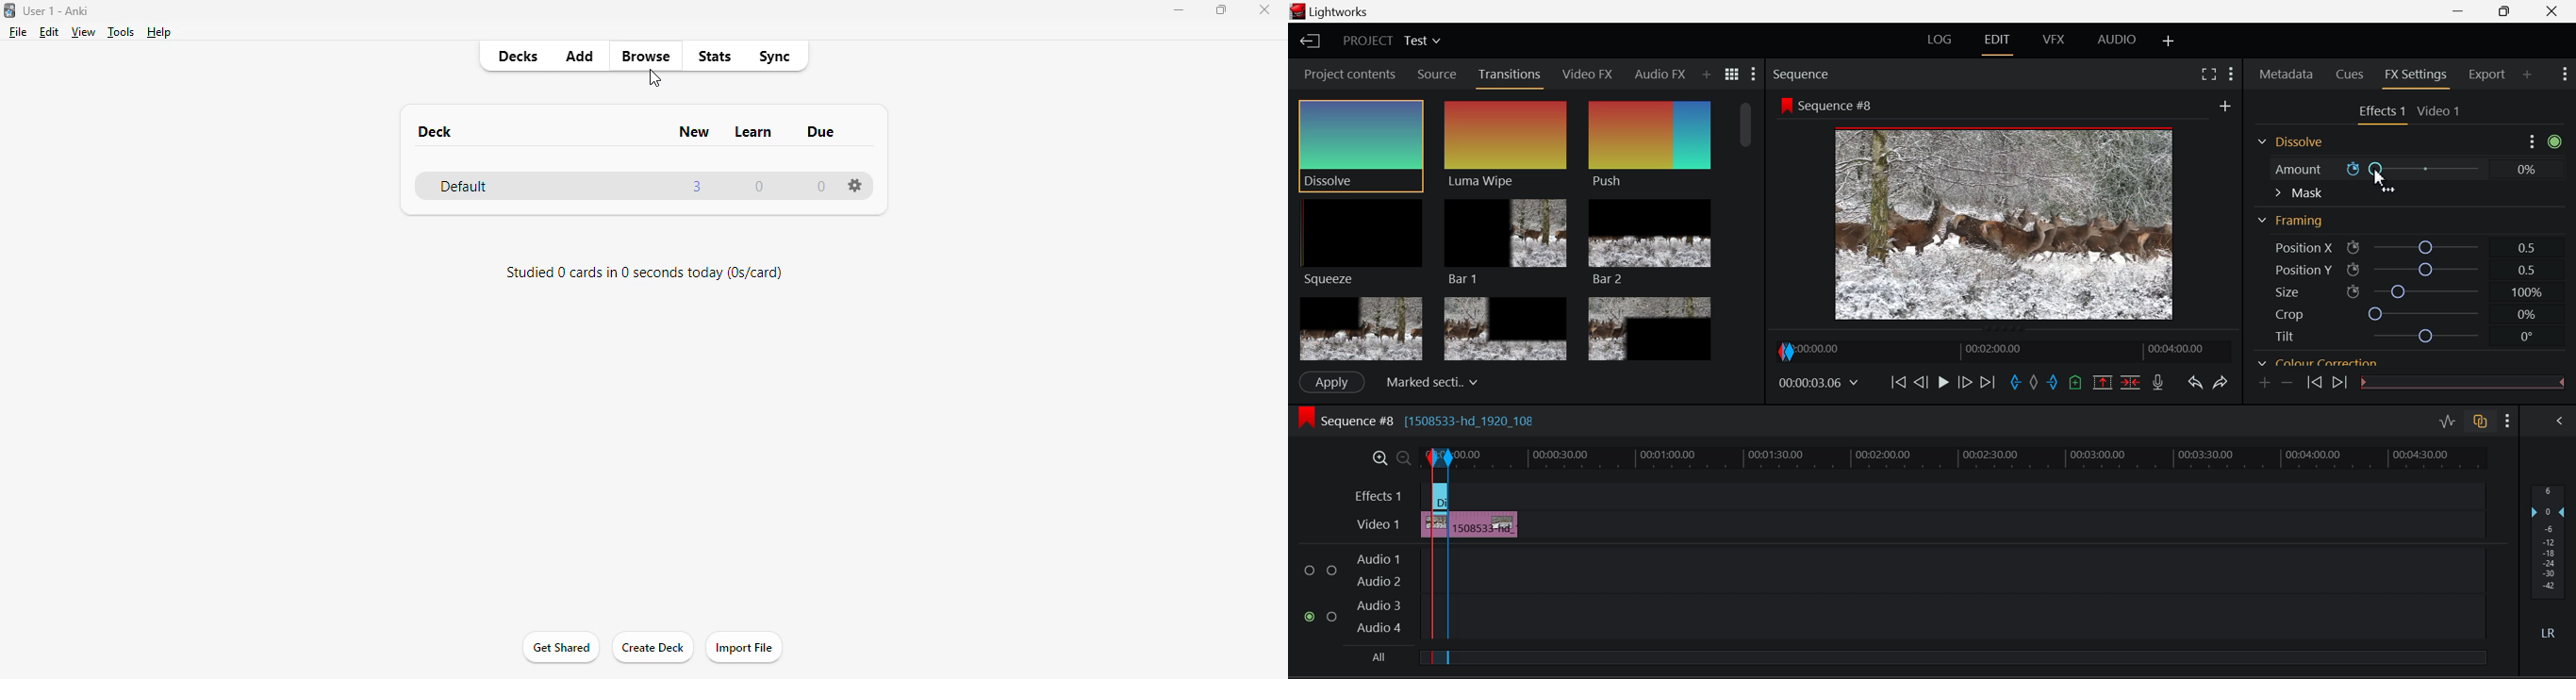  What do you see at coordinates (1378, 554) in the screenshot?
I see `Audio 1` at bounding box center [1378, 554].